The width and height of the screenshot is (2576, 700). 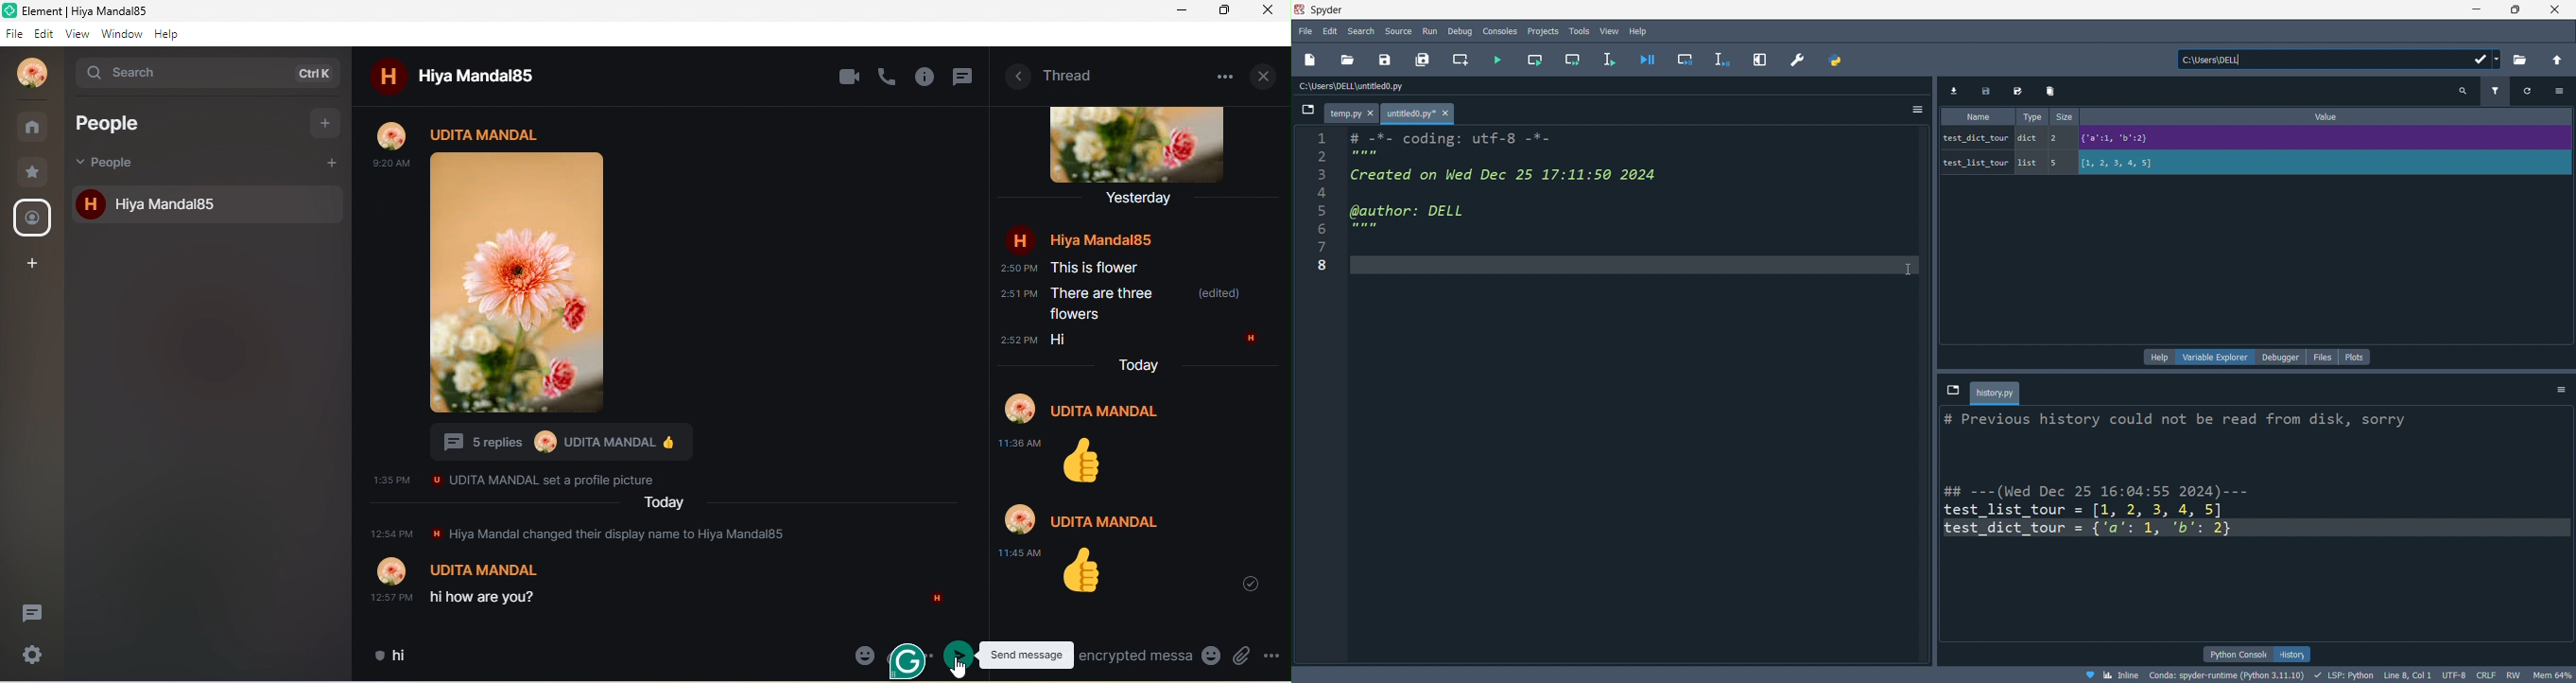 I want to click on 9:20 AM, so click(x=390, y=164).